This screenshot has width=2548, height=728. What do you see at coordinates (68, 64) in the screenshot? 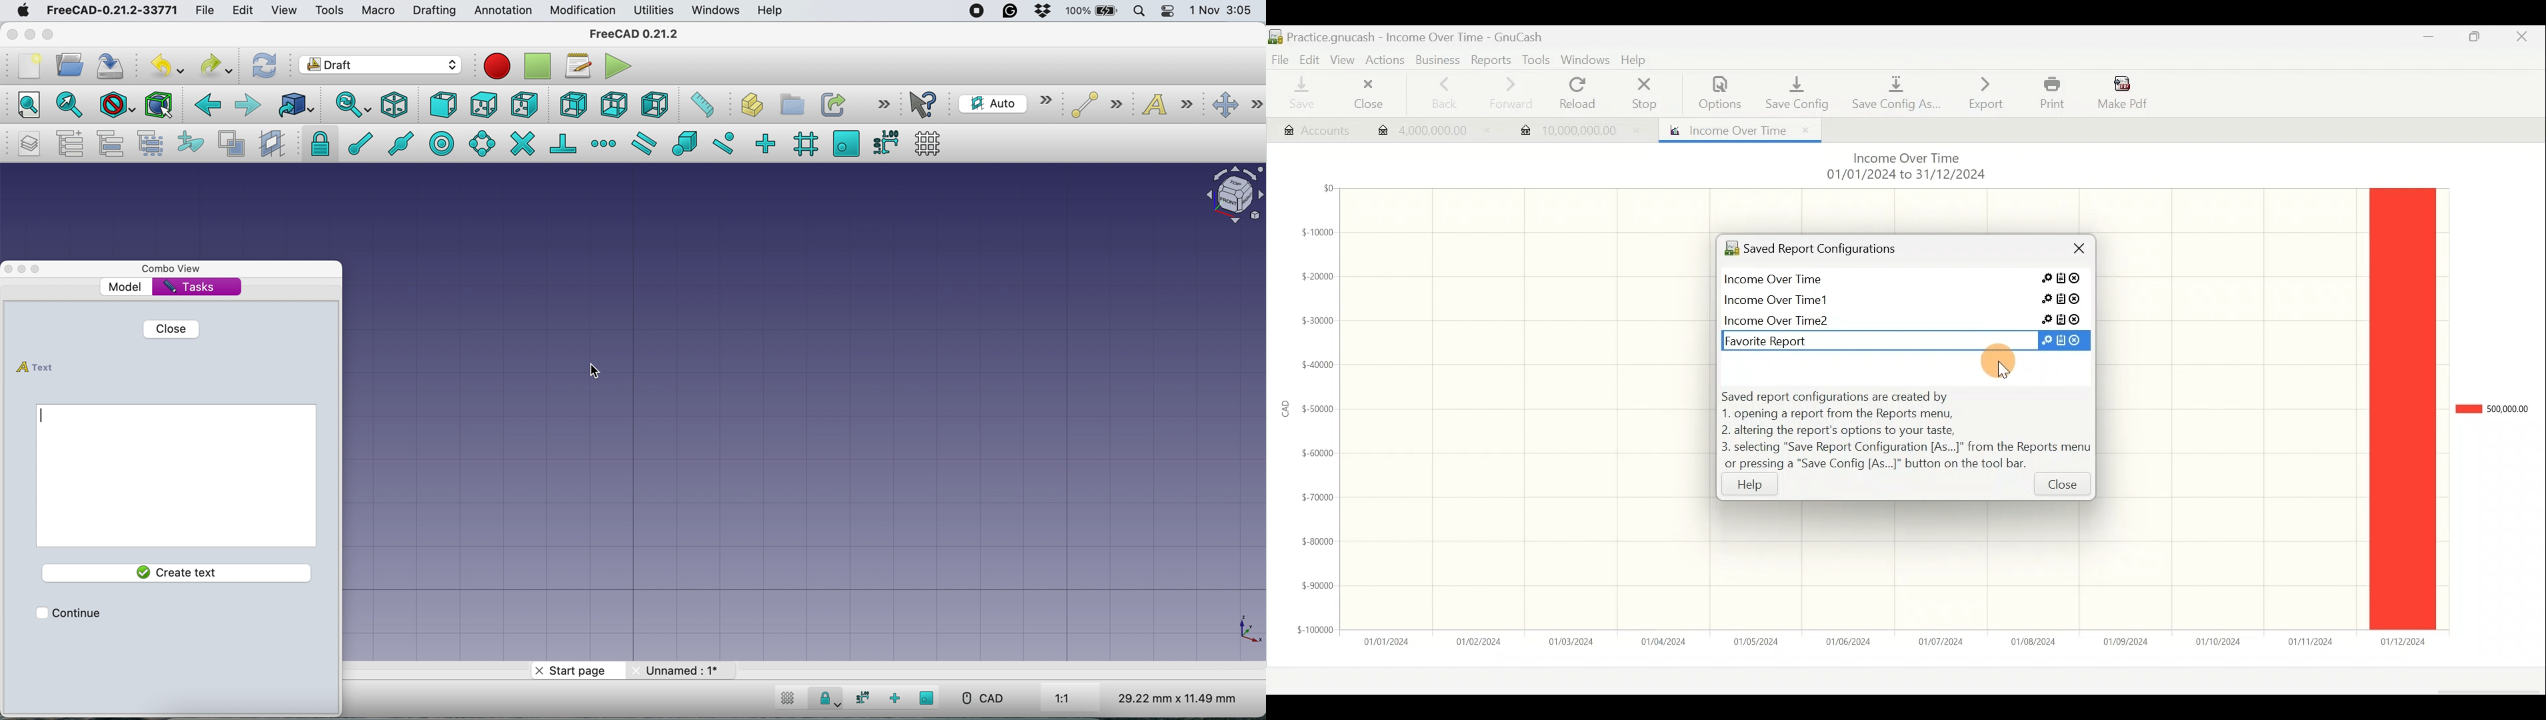
I see `open` at bounding box center [68, 64].